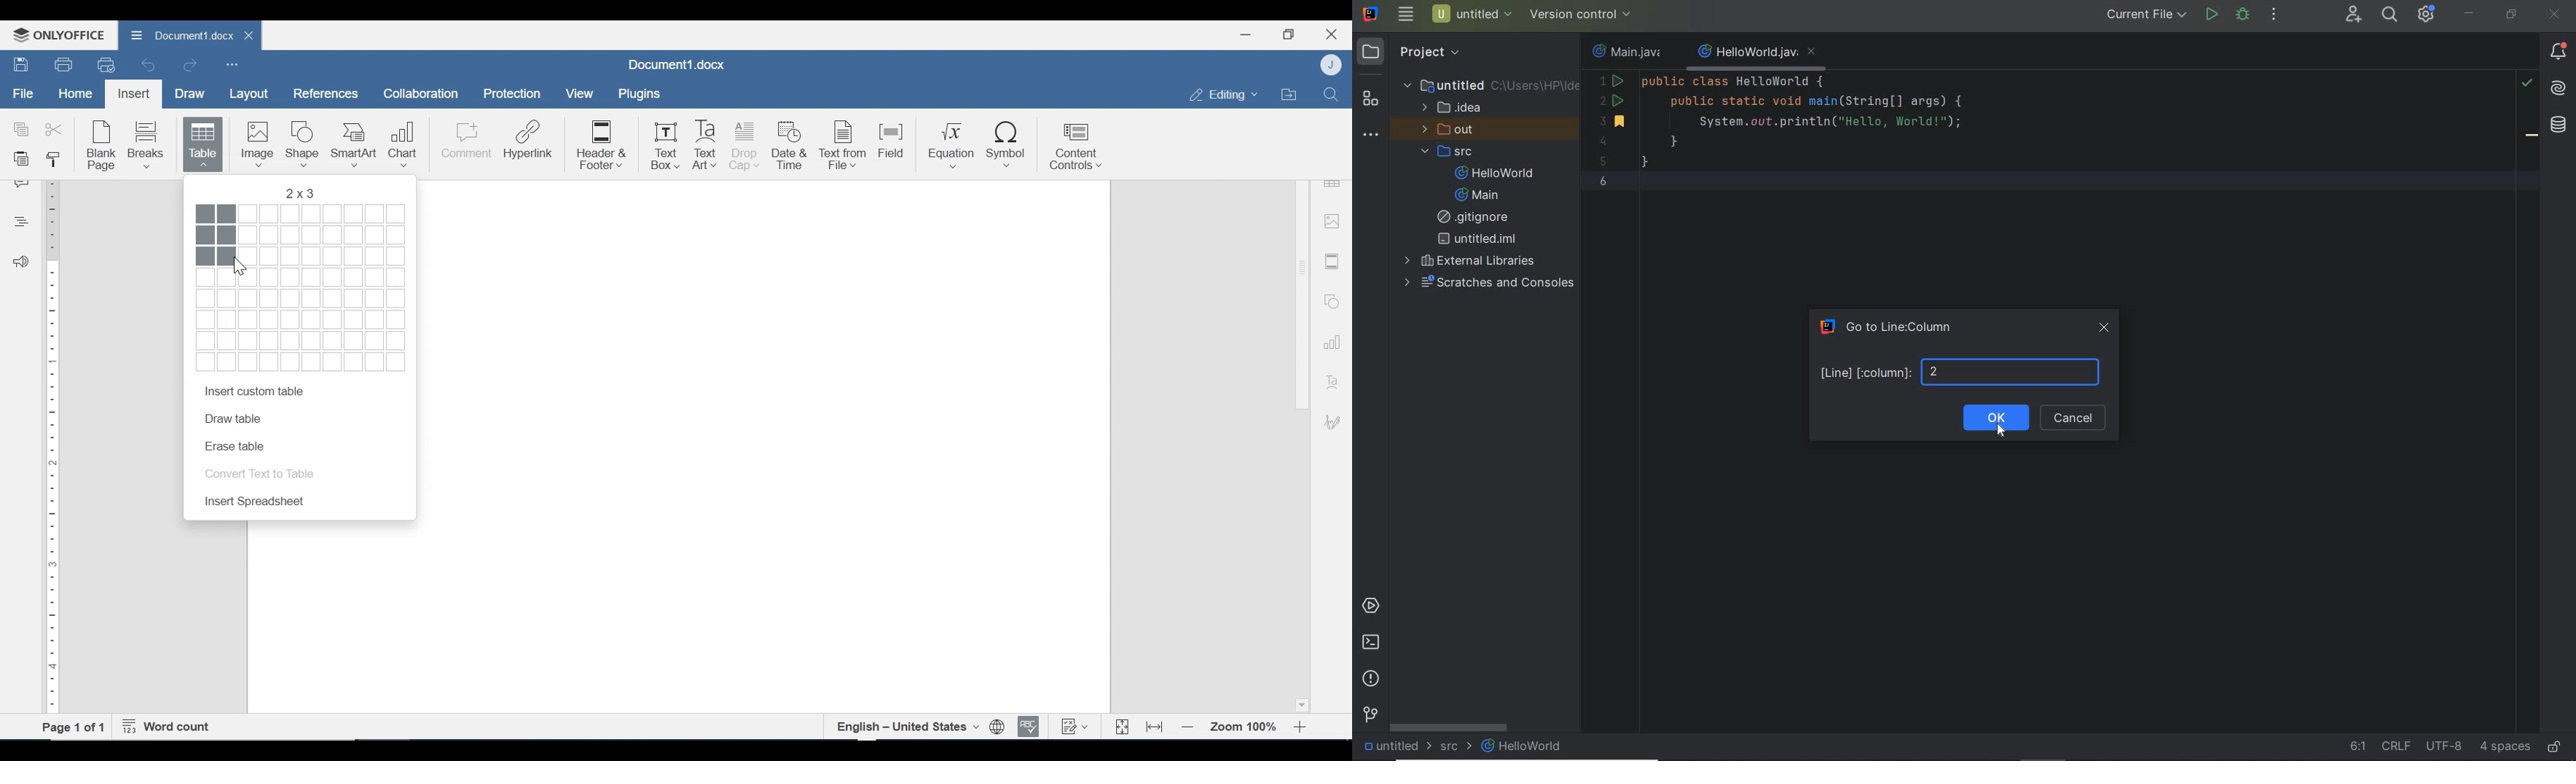 The height and width of the screenshot is (784, 2576). I want to click on Quick Print, so click(105, 64).